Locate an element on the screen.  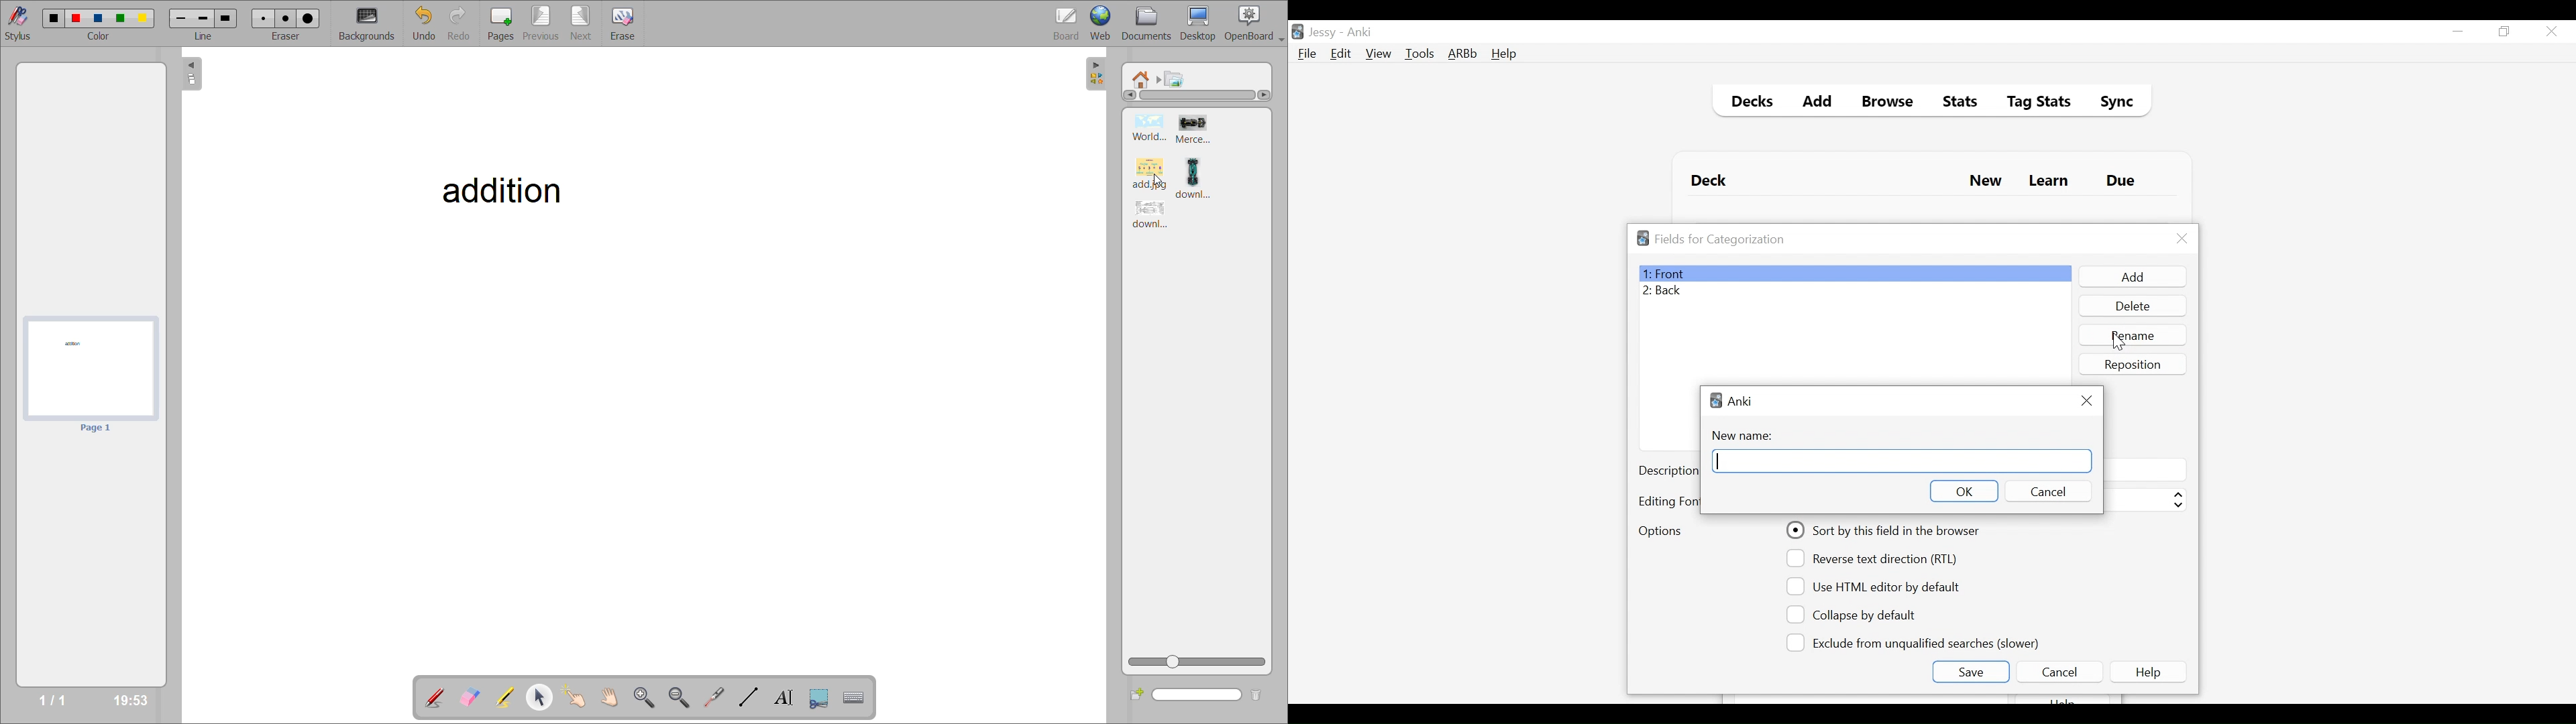
New Name is located at coordinates (1746, 436).